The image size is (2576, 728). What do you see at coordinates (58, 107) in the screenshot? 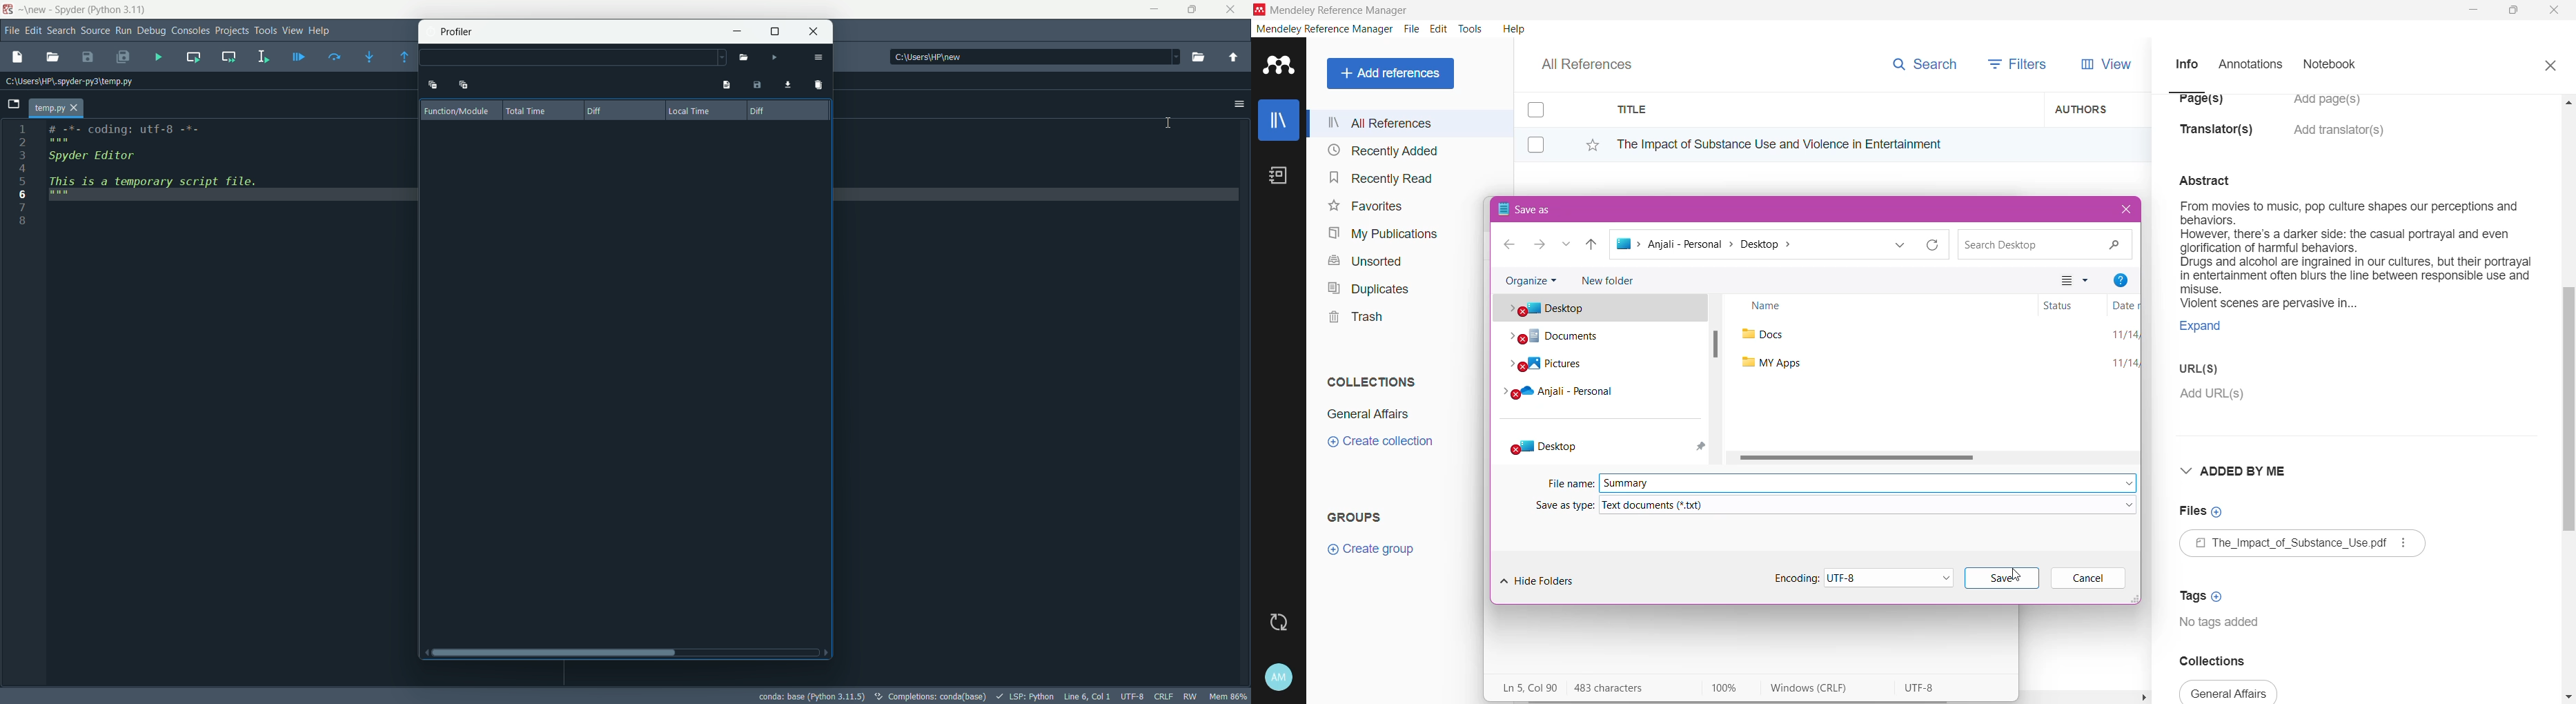
I see `temp.py` at bounding box center [58, 107].